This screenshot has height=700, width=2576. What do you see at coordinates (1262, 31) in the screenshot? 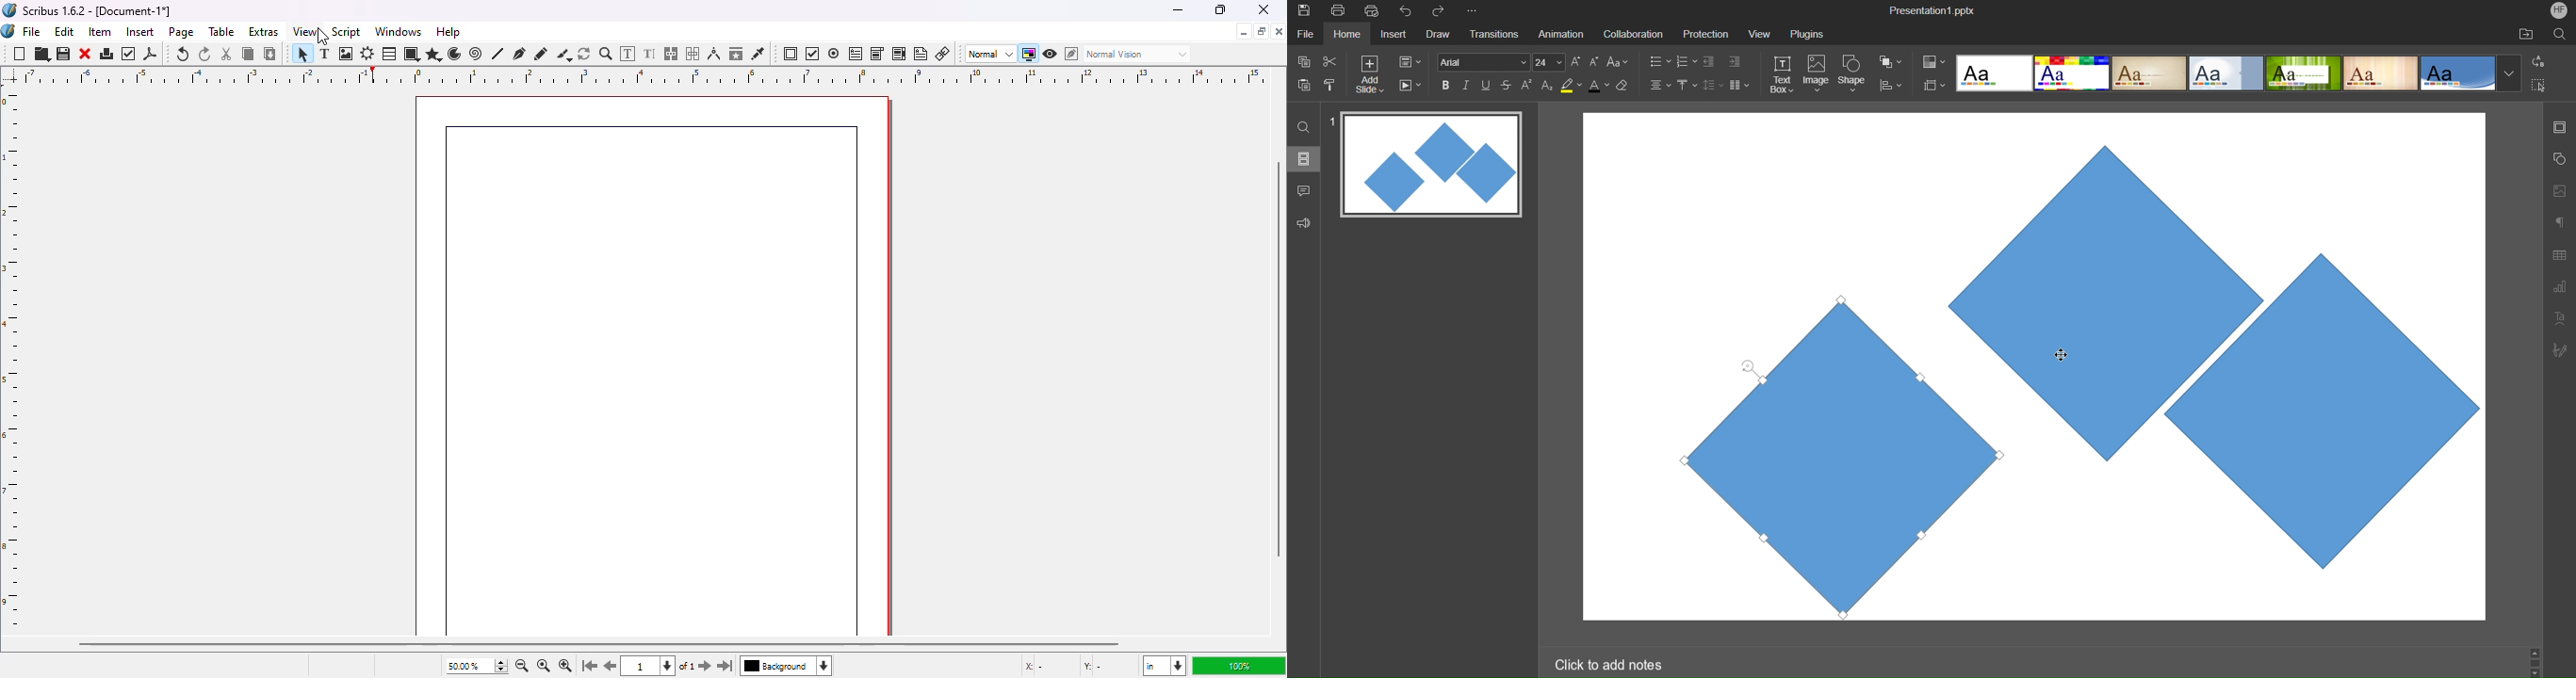
I see `maximize` at bounding box center [1262, 31].